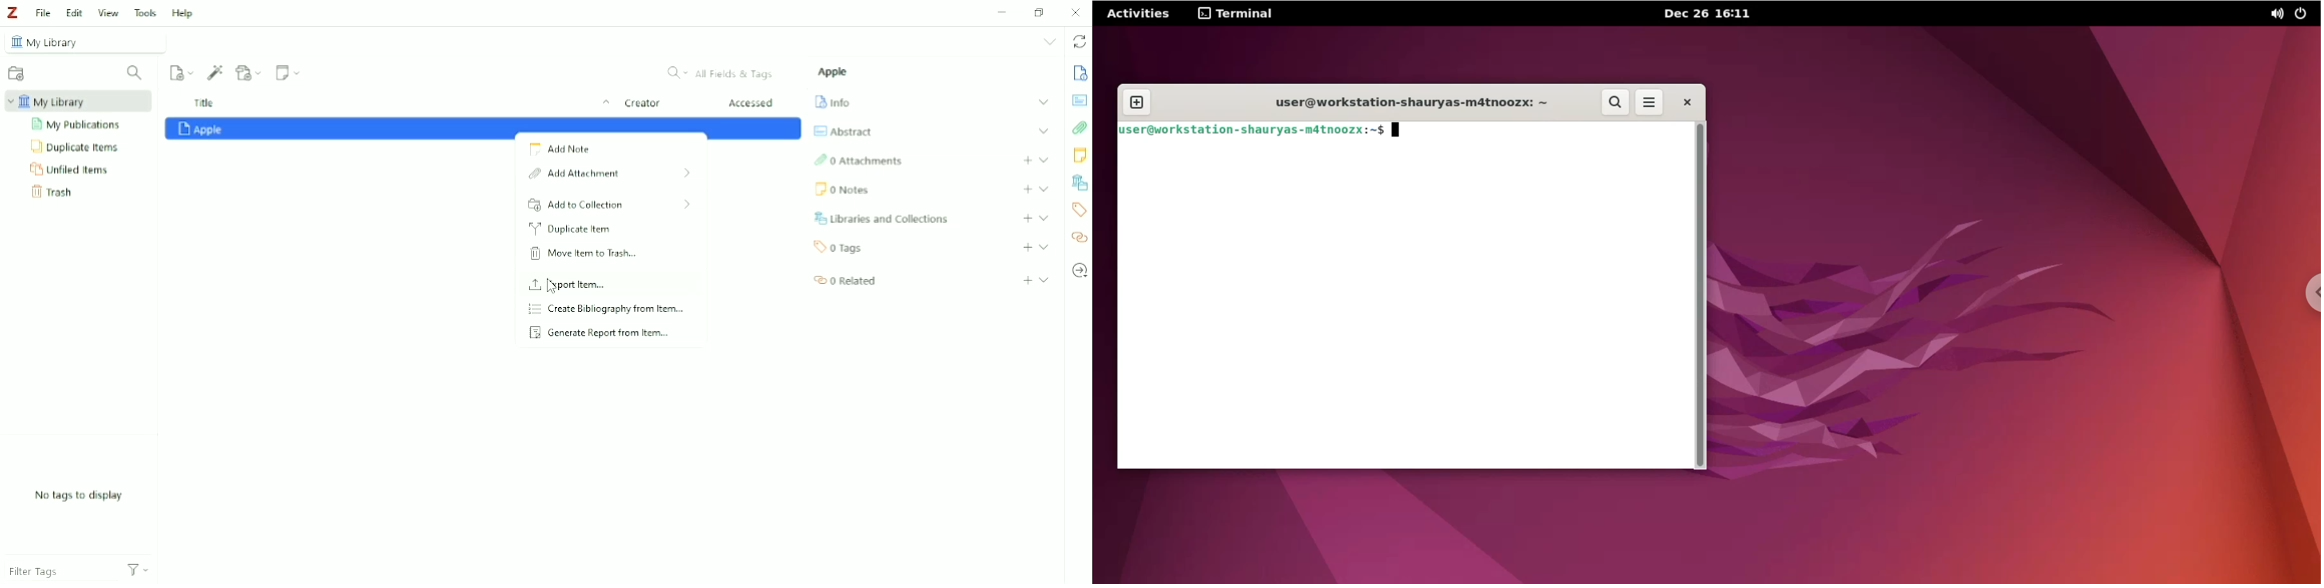  What do you see at coordinates (59, 573) in the screenshot?
I see `Filter Tags` at bounding box center [59, 573].